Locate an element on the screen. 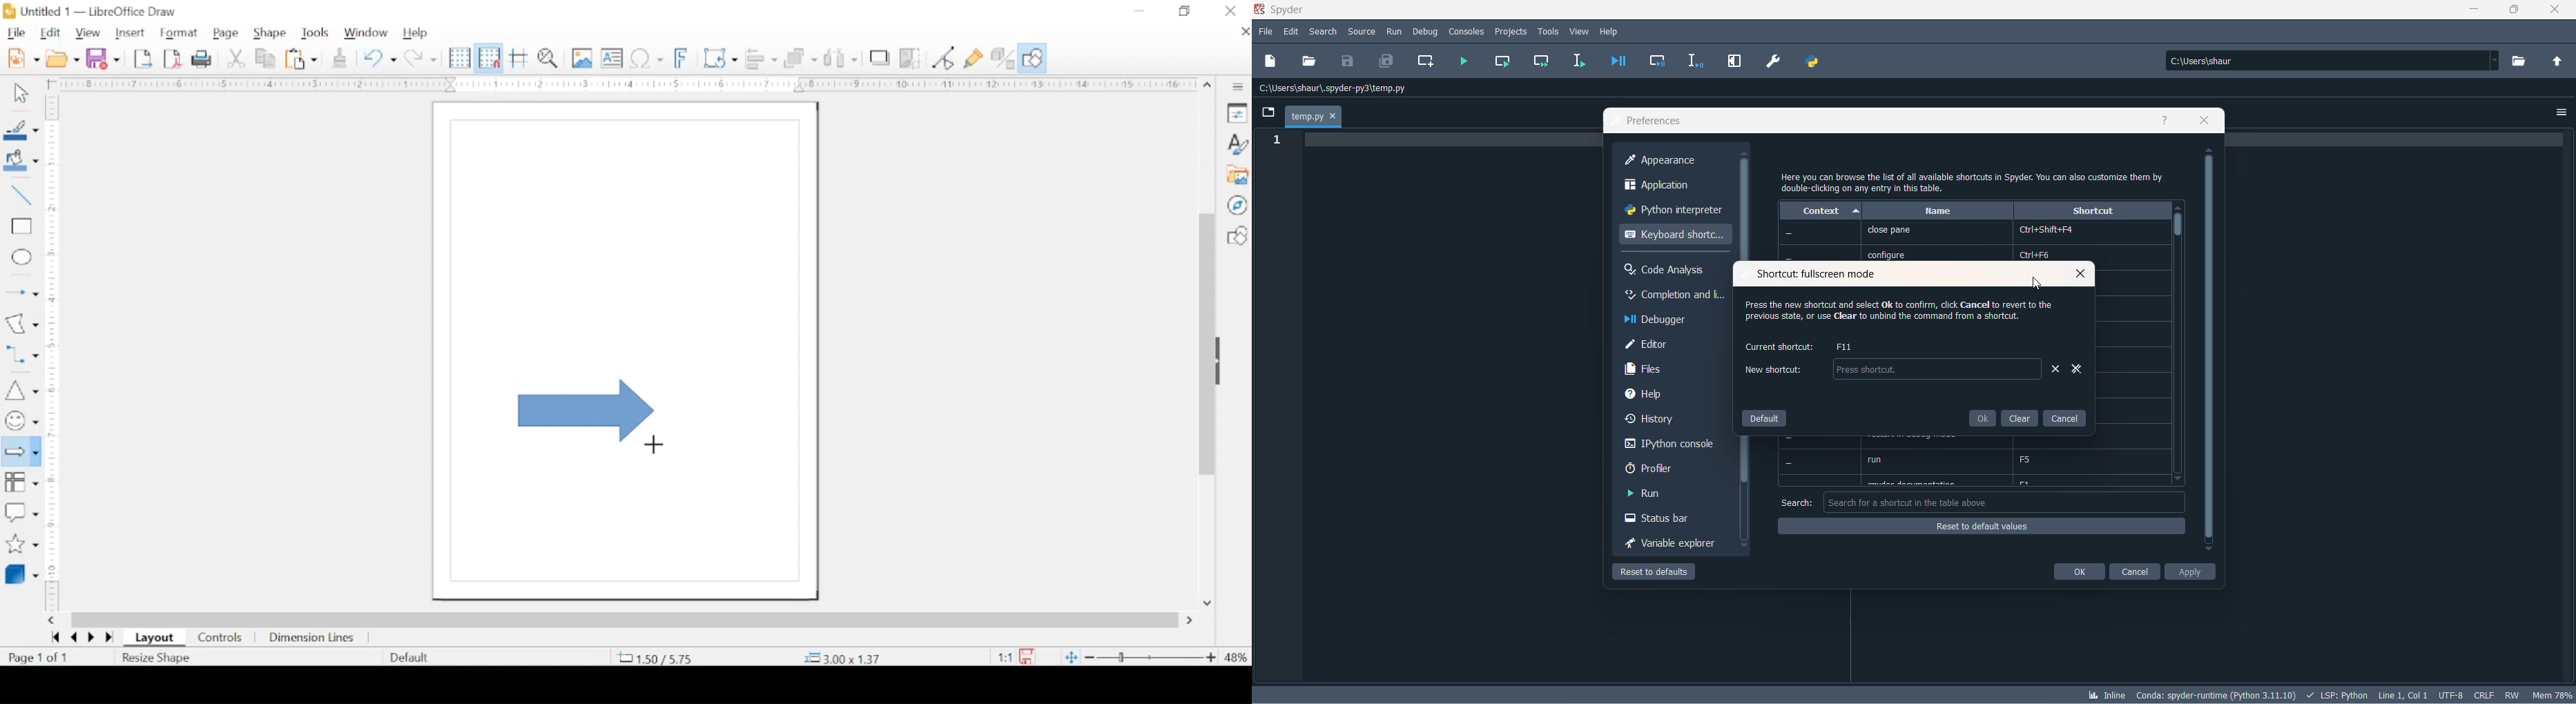  path dropdown is located at coordinates (2499, 61).